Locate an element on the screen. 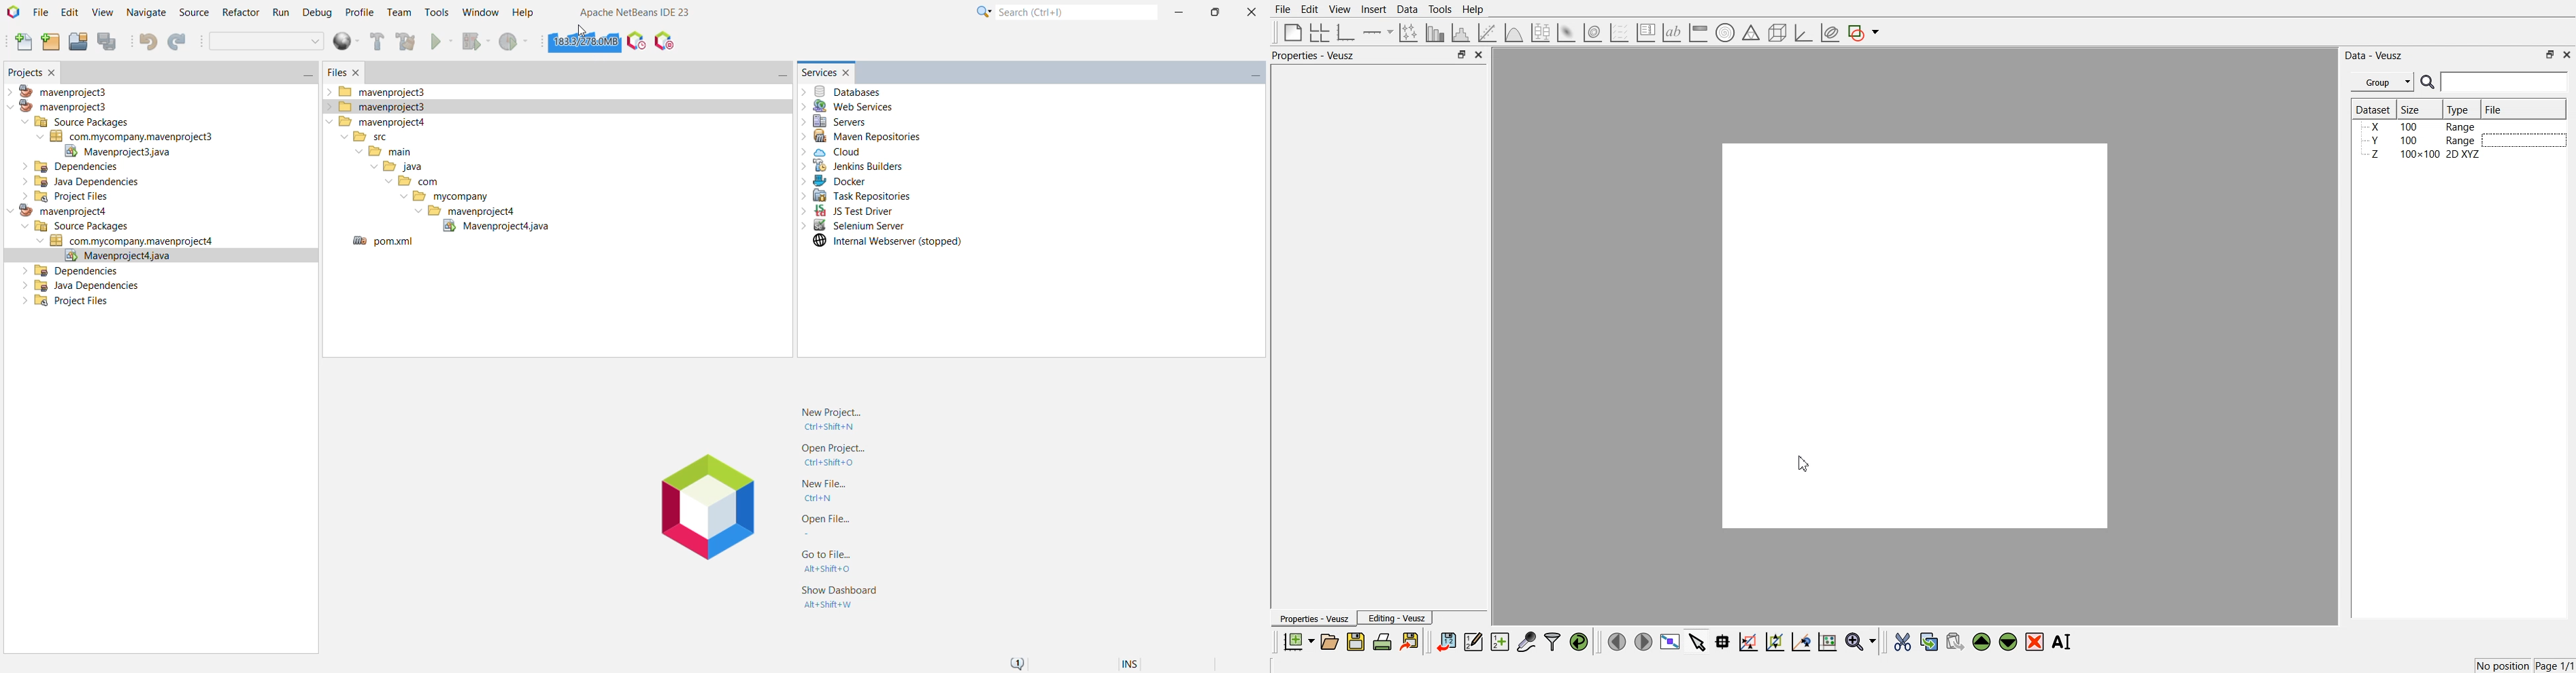 This screenshot has height=700, width=2576. Minimize Window Group is located at coordinates (1254, 74).